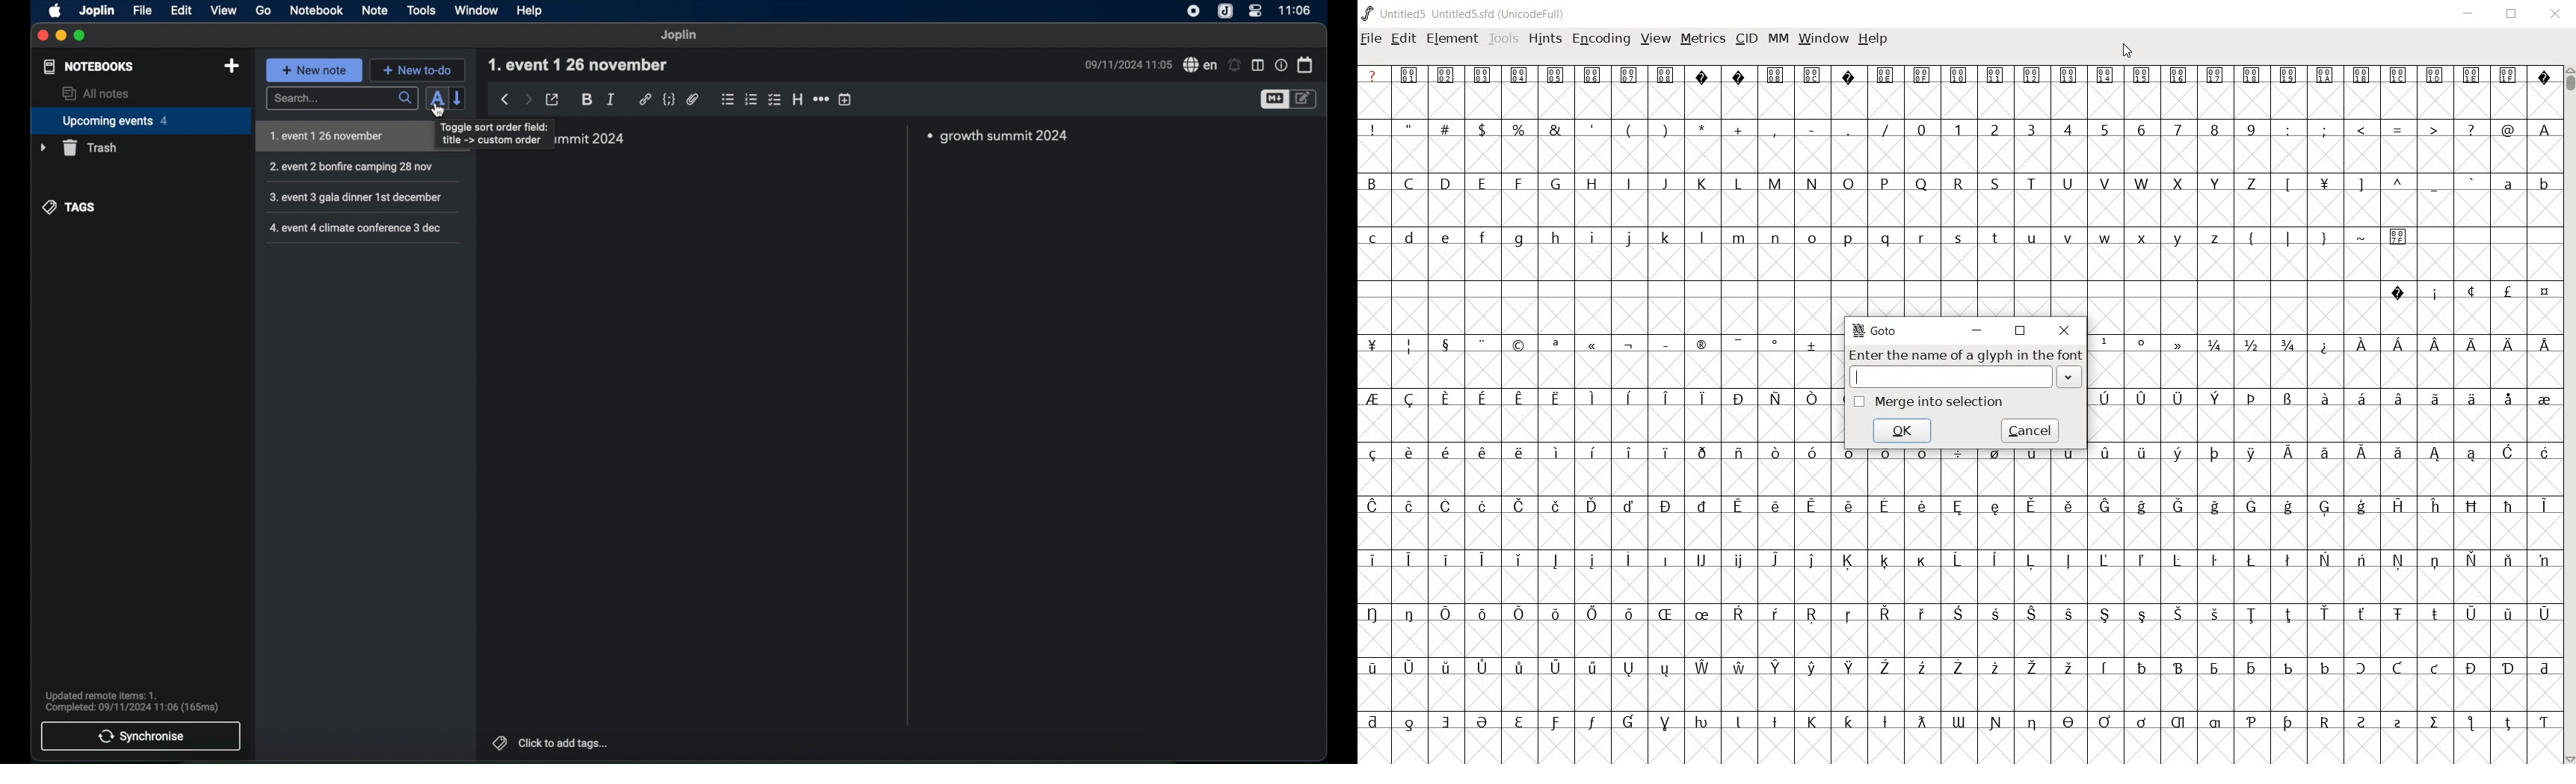 The image size is (2576, 784). What do you see at coordinates (2068, 614) in the screenshot?
I see `Symbol` at bounding box center [2068, 614].